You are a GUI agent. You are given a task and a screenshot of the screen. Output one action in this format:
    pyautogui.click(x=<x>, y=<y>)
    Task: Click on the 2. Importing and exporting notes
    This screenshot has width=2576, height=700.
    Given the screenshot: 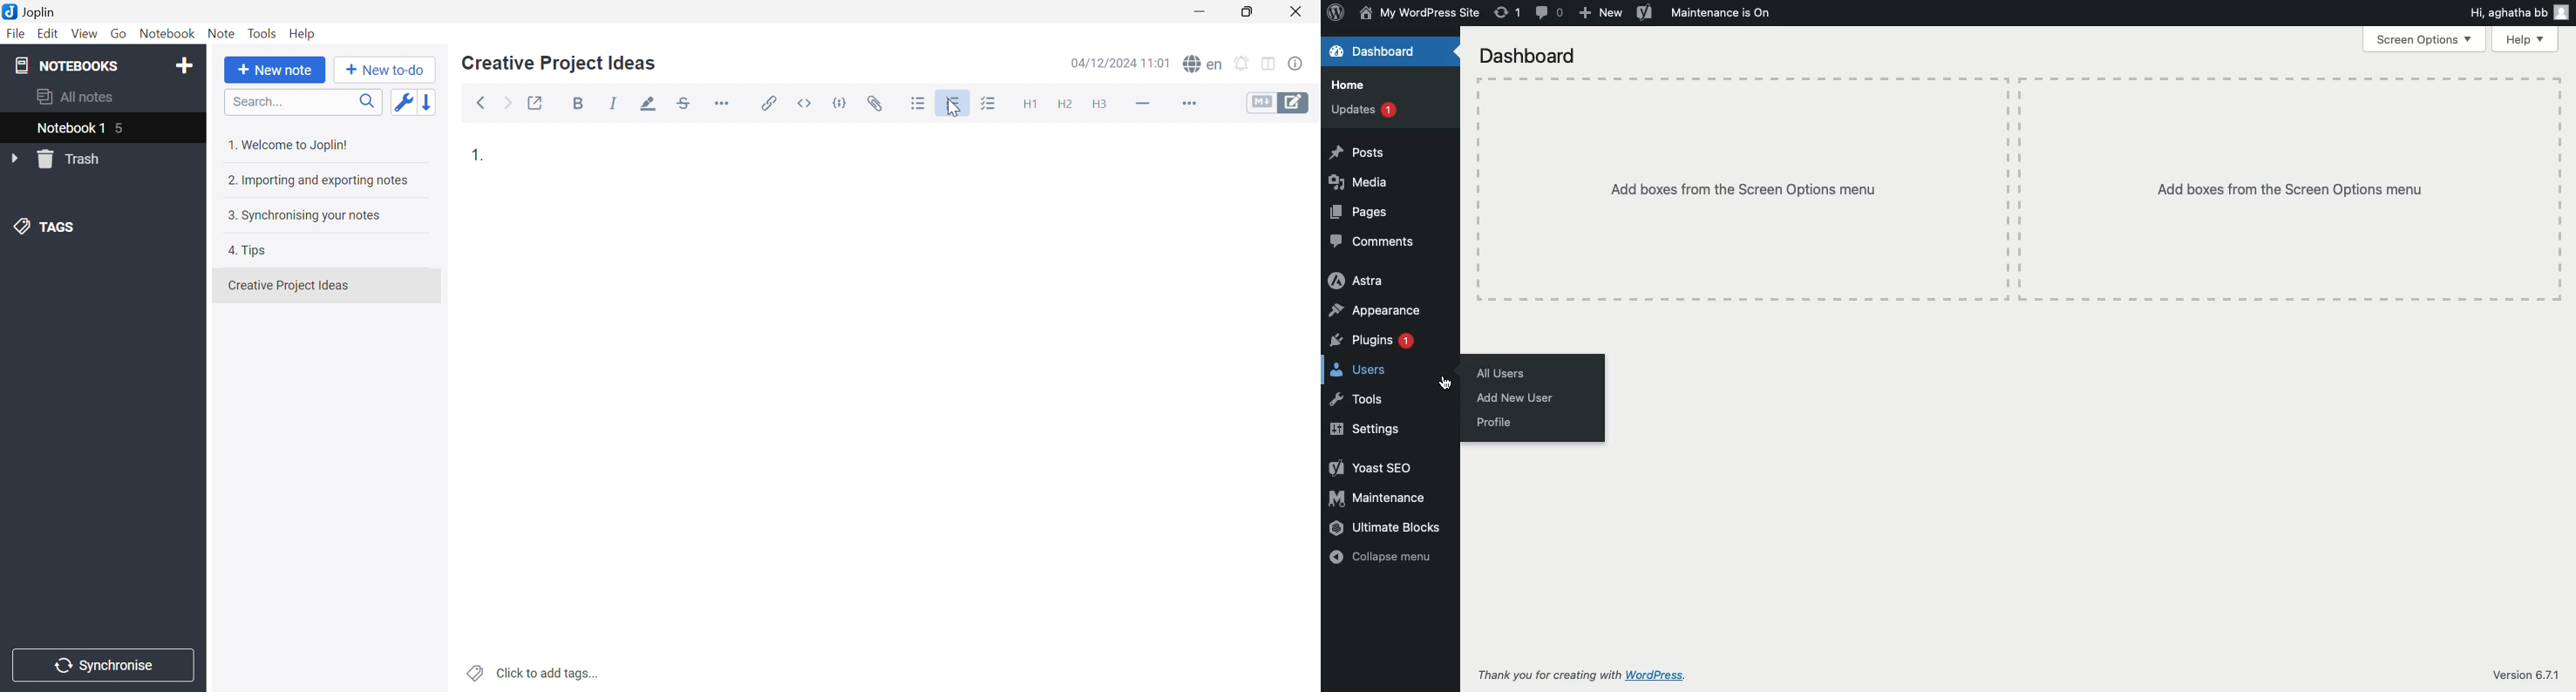 What is the action you would take?
    pyautogui.click(x=321, y=182)
    